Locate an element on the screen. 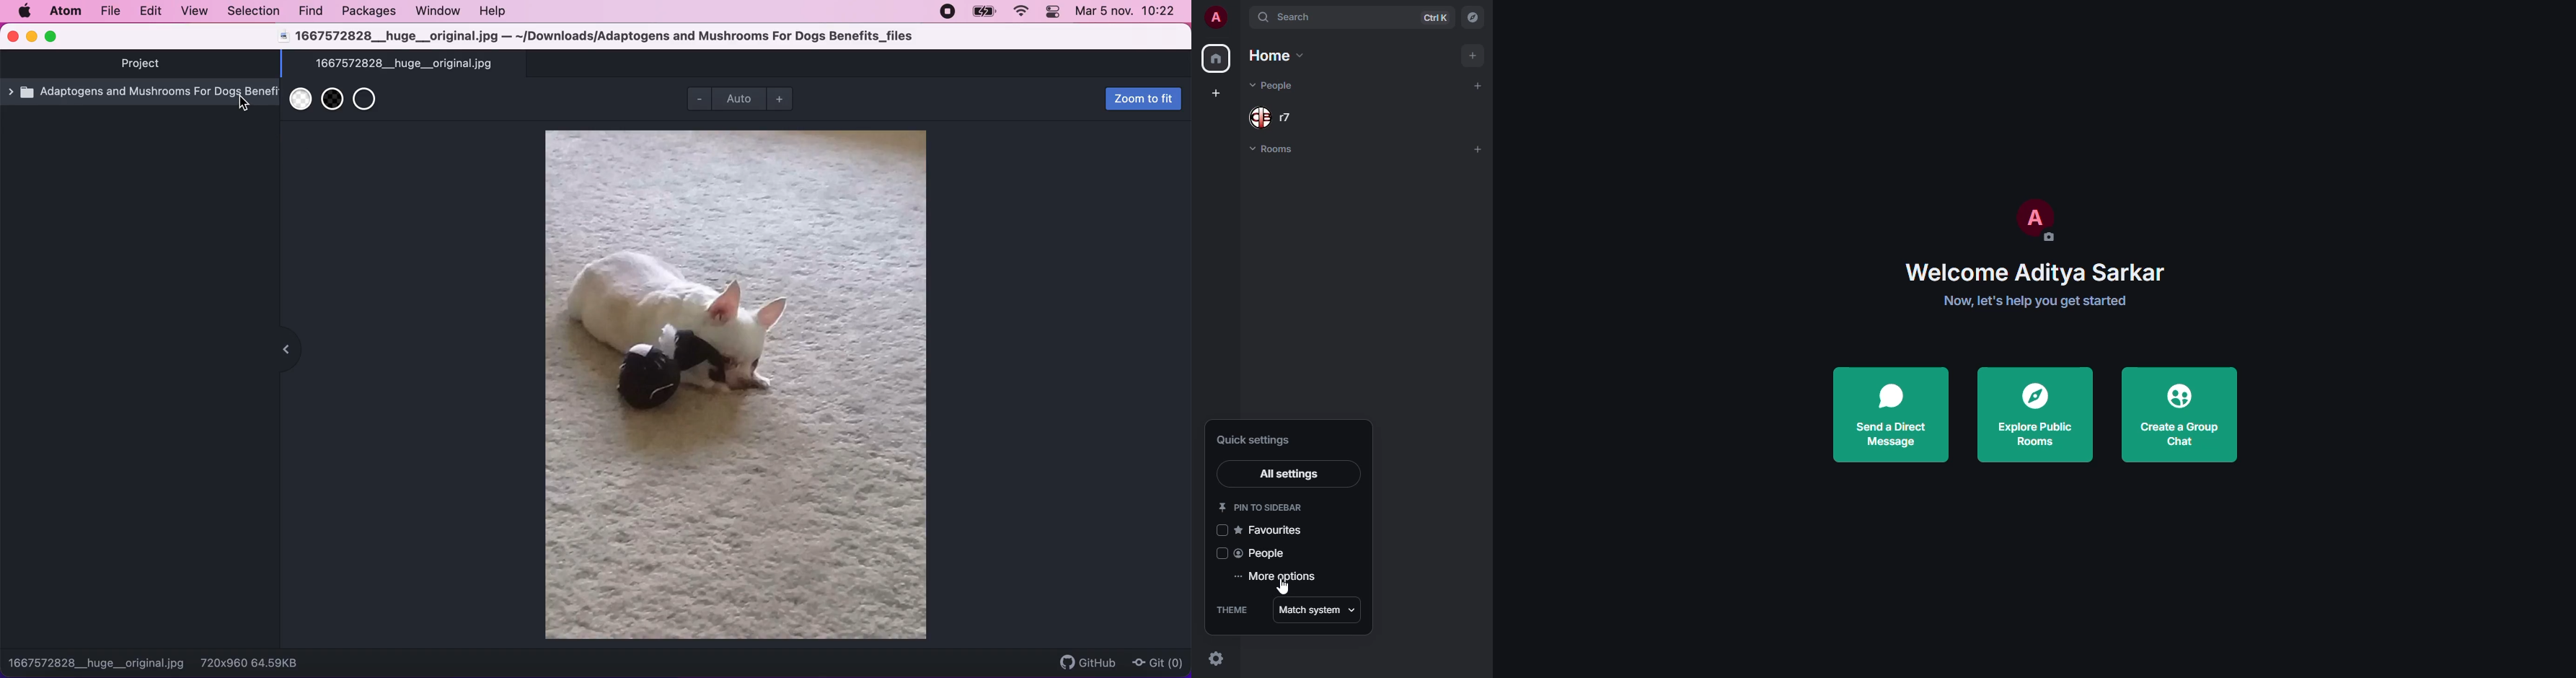 Image resolution: width=2576 pixels, height=700 pixels. expand is located at coordinates (1240, 16).